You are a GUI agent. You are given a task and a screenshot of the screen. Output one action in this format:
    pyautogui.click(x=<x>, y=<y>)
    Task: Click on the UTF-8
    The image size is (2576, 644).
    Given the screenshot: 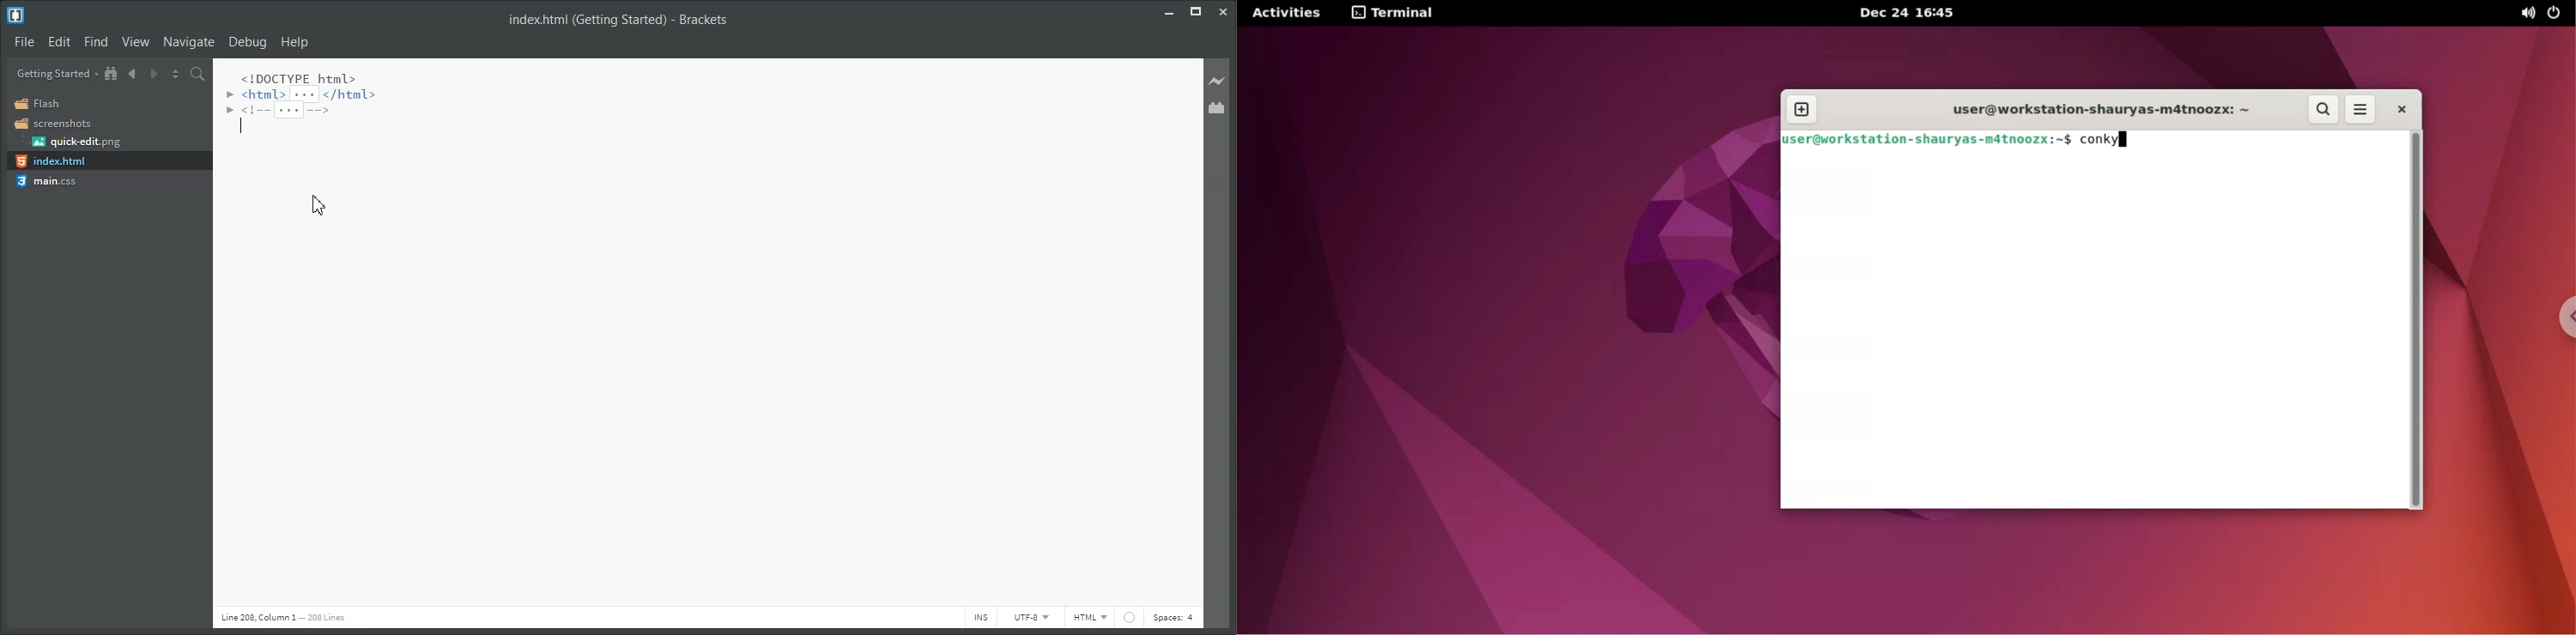 What is the action you would take?
    pyautogui.click(x=1033, y=617)
    